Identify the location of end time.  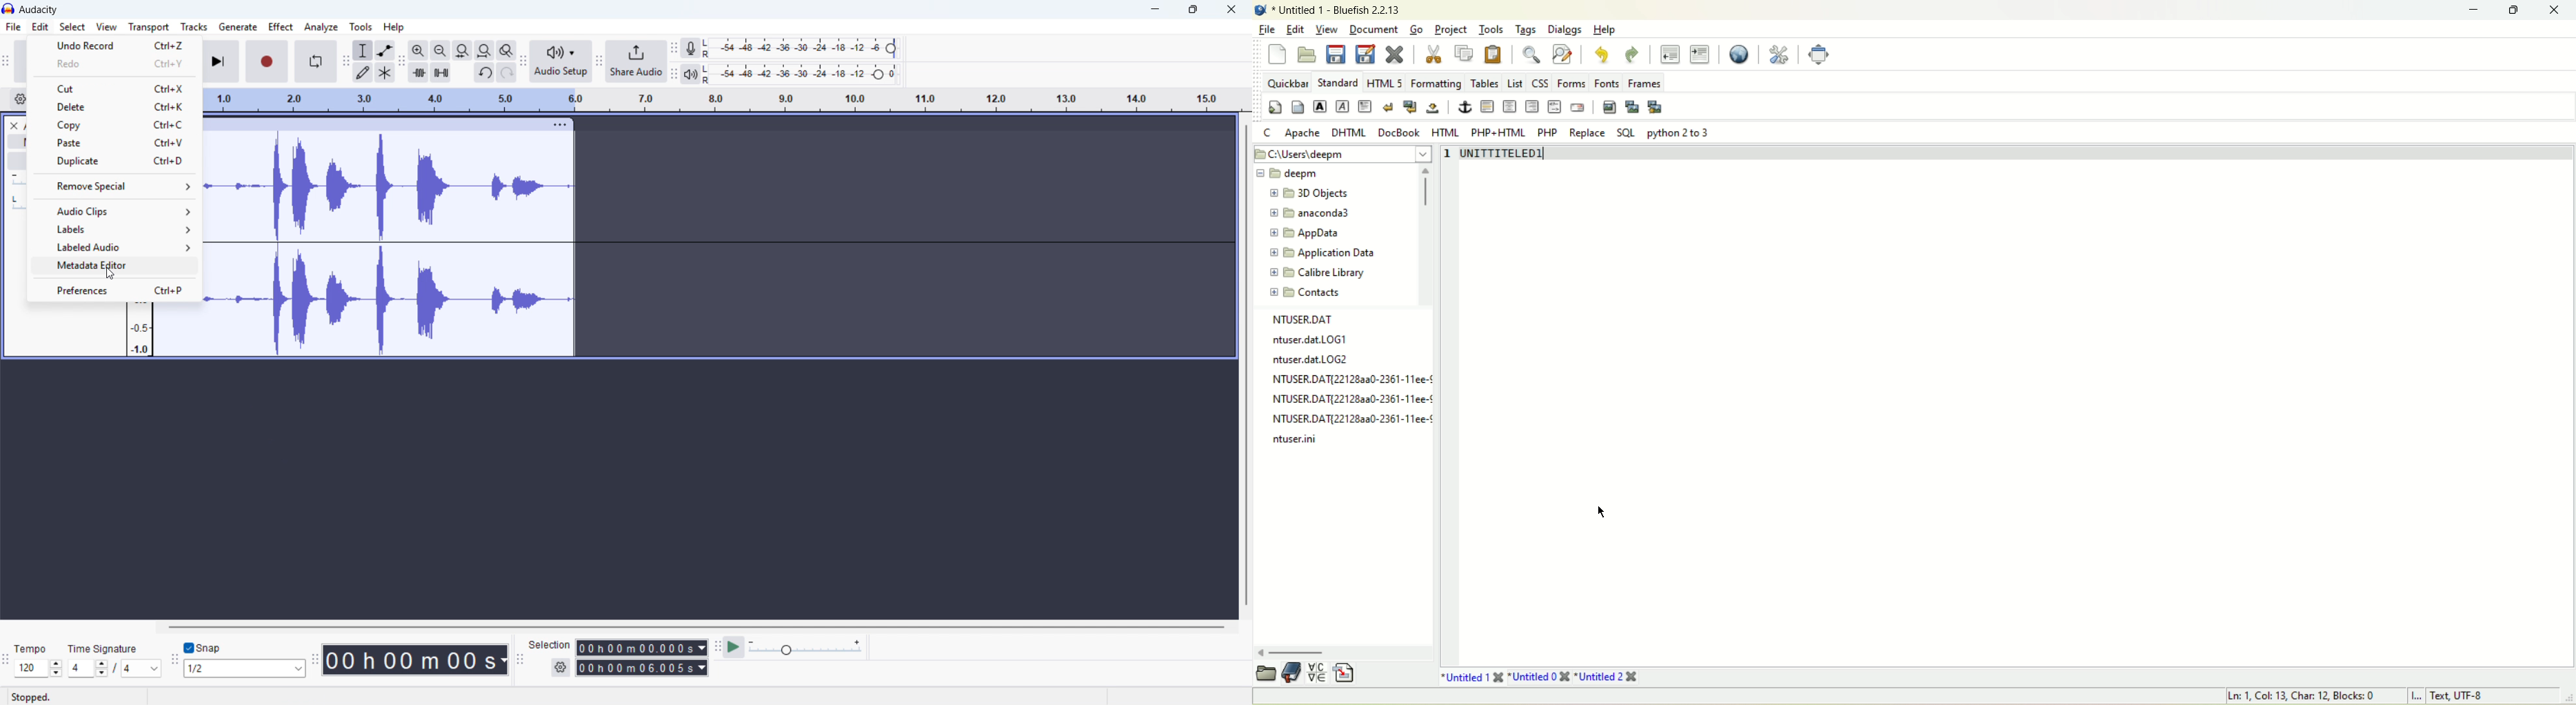
(643, 668).